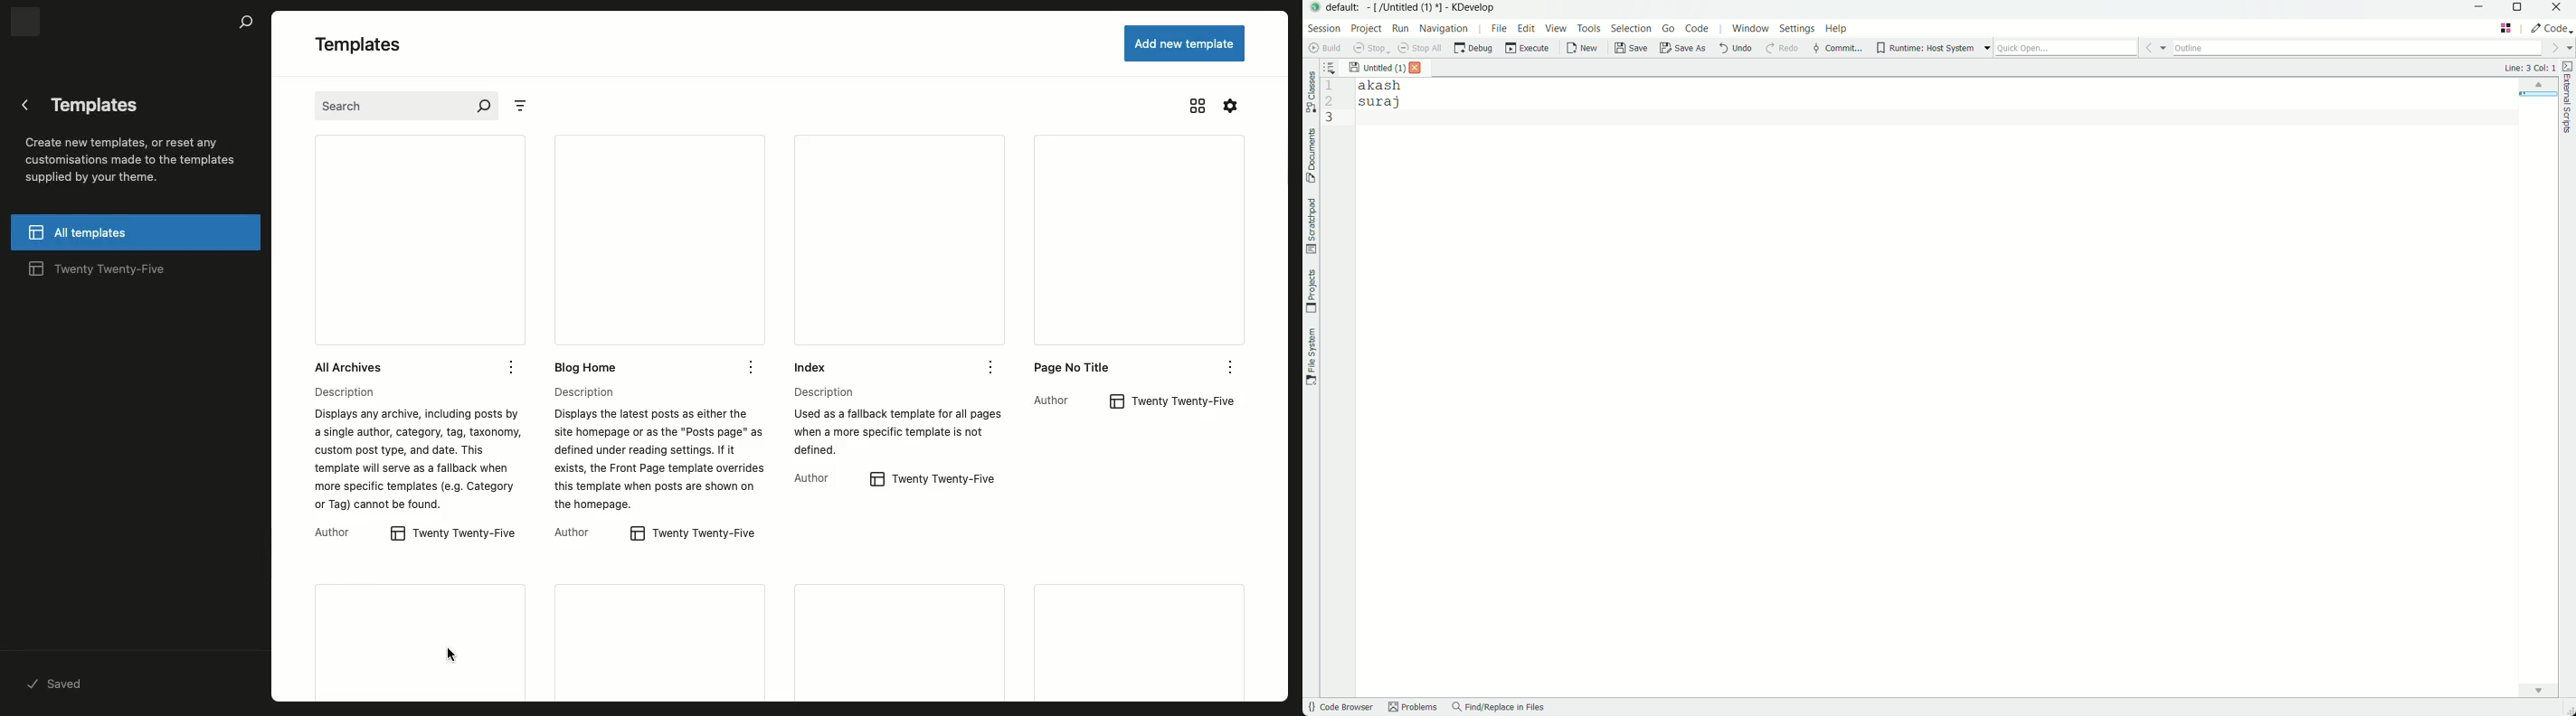 The height and width of the screenshot is (728, 2576). I want to click on Button, so click(633, 533).